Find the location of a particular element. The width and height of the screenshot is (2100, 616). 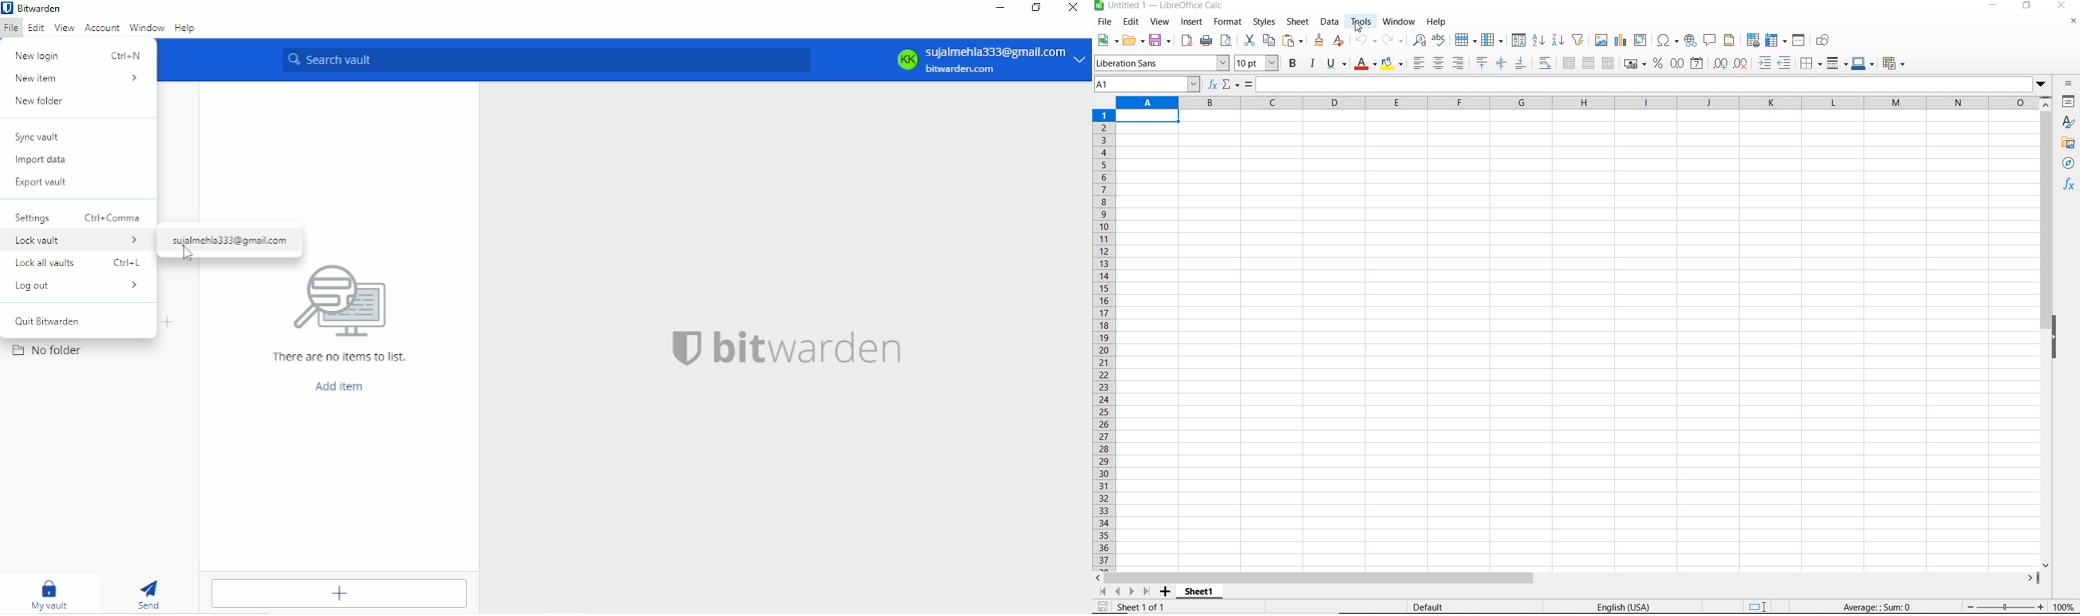

STANDARD SELECTION is located at coordinates (1760, 604).